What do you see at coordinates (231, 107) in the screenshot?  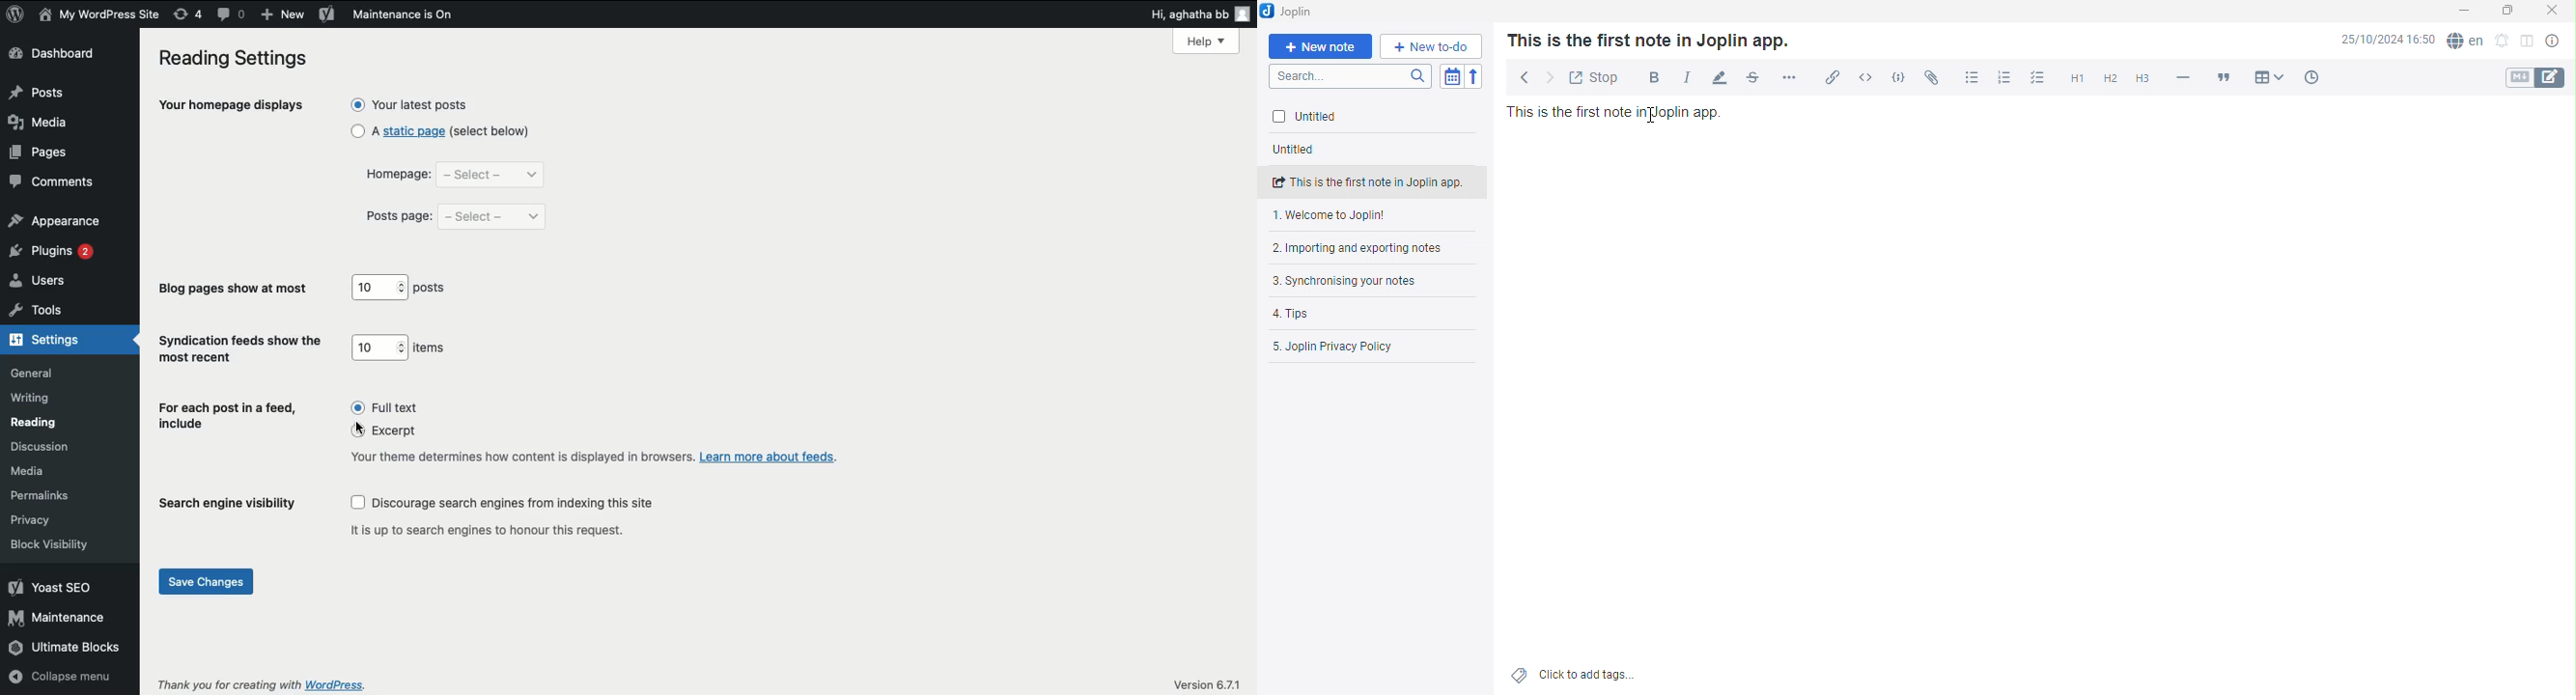 I see `your homepage displays` at bounding box center [231, 107].